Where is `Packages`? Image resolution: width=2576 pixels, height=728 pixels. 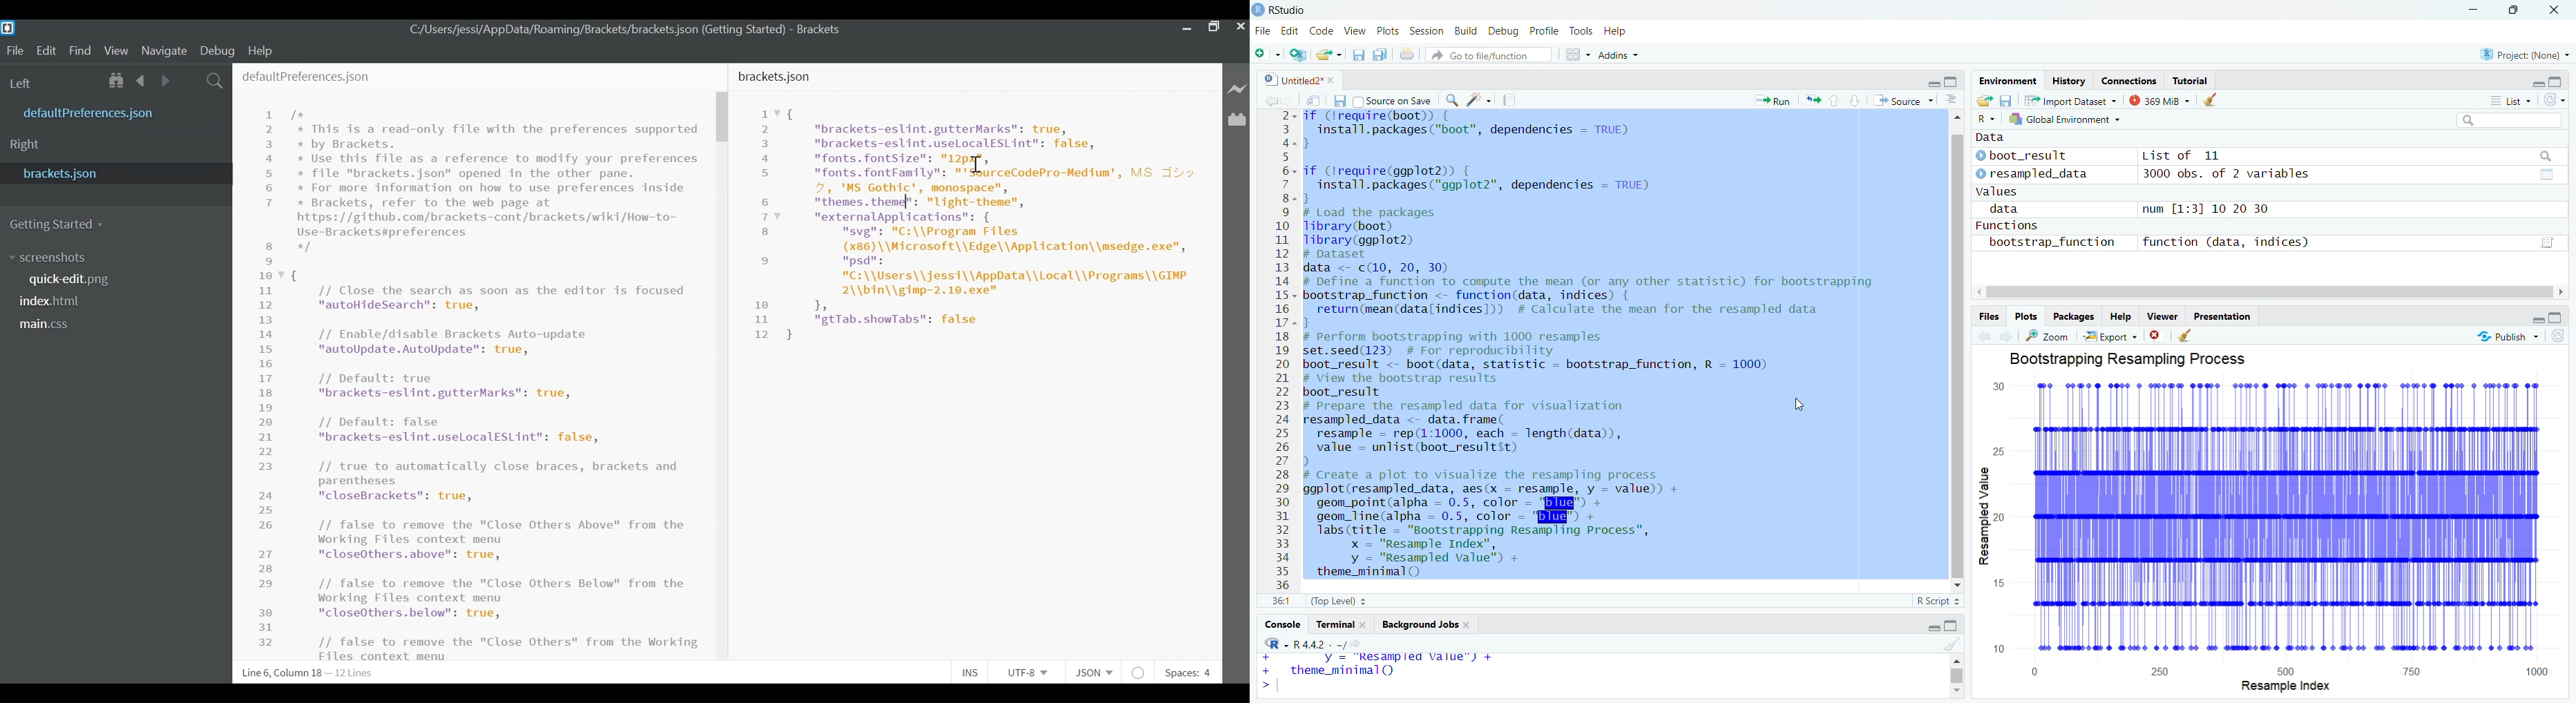 Packages is located at coordinates (2073, 316).